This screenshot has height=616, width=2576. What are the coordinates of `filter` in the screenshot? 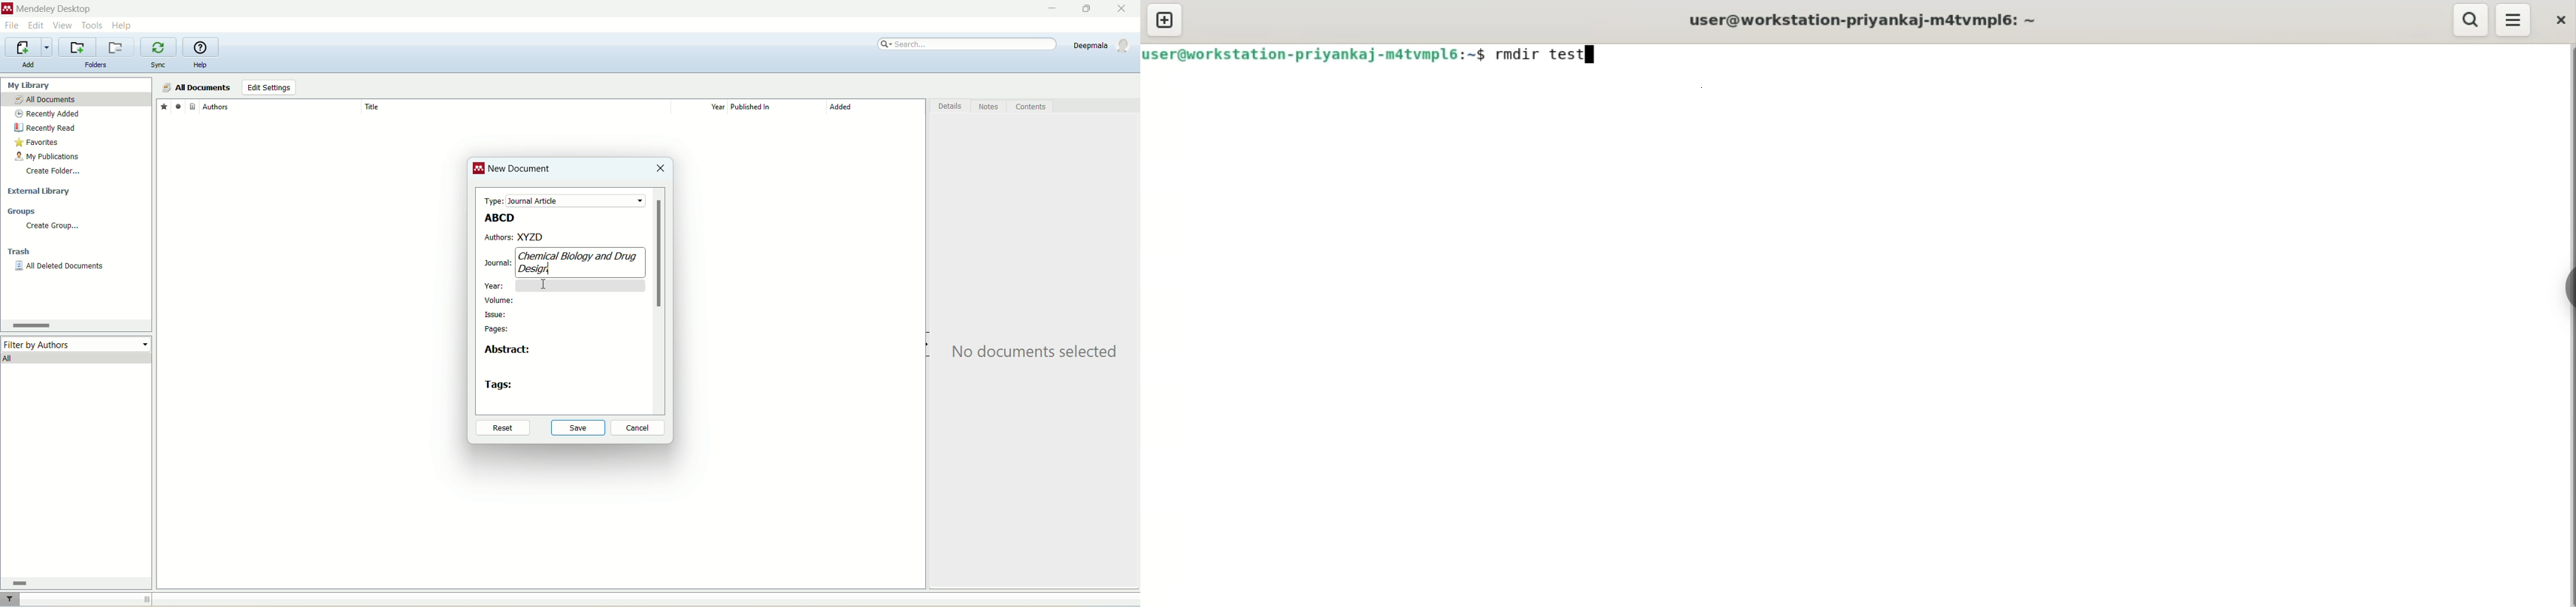 It's located at (11, 599).